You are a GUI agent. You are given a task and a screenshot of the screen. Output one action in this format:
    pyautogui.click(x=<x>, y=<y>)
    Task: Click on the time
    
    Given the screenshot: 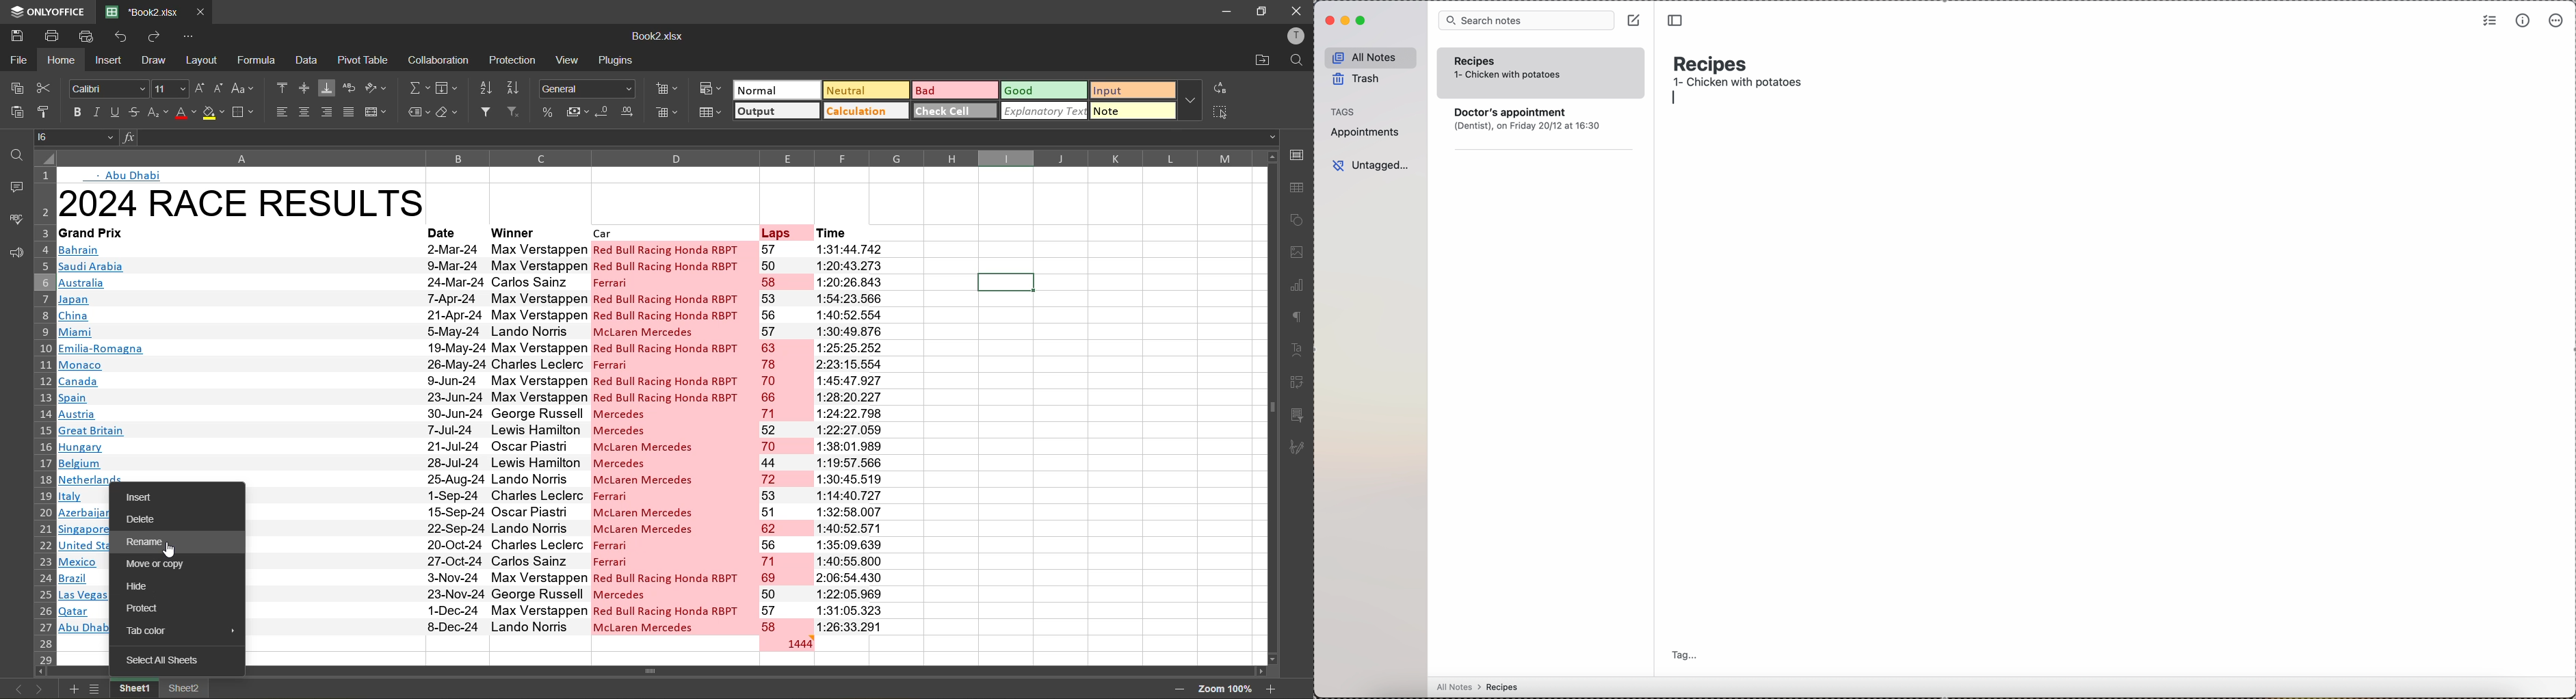 What is the action you would take?
    pyautogui.click(x=847, y=436)
    